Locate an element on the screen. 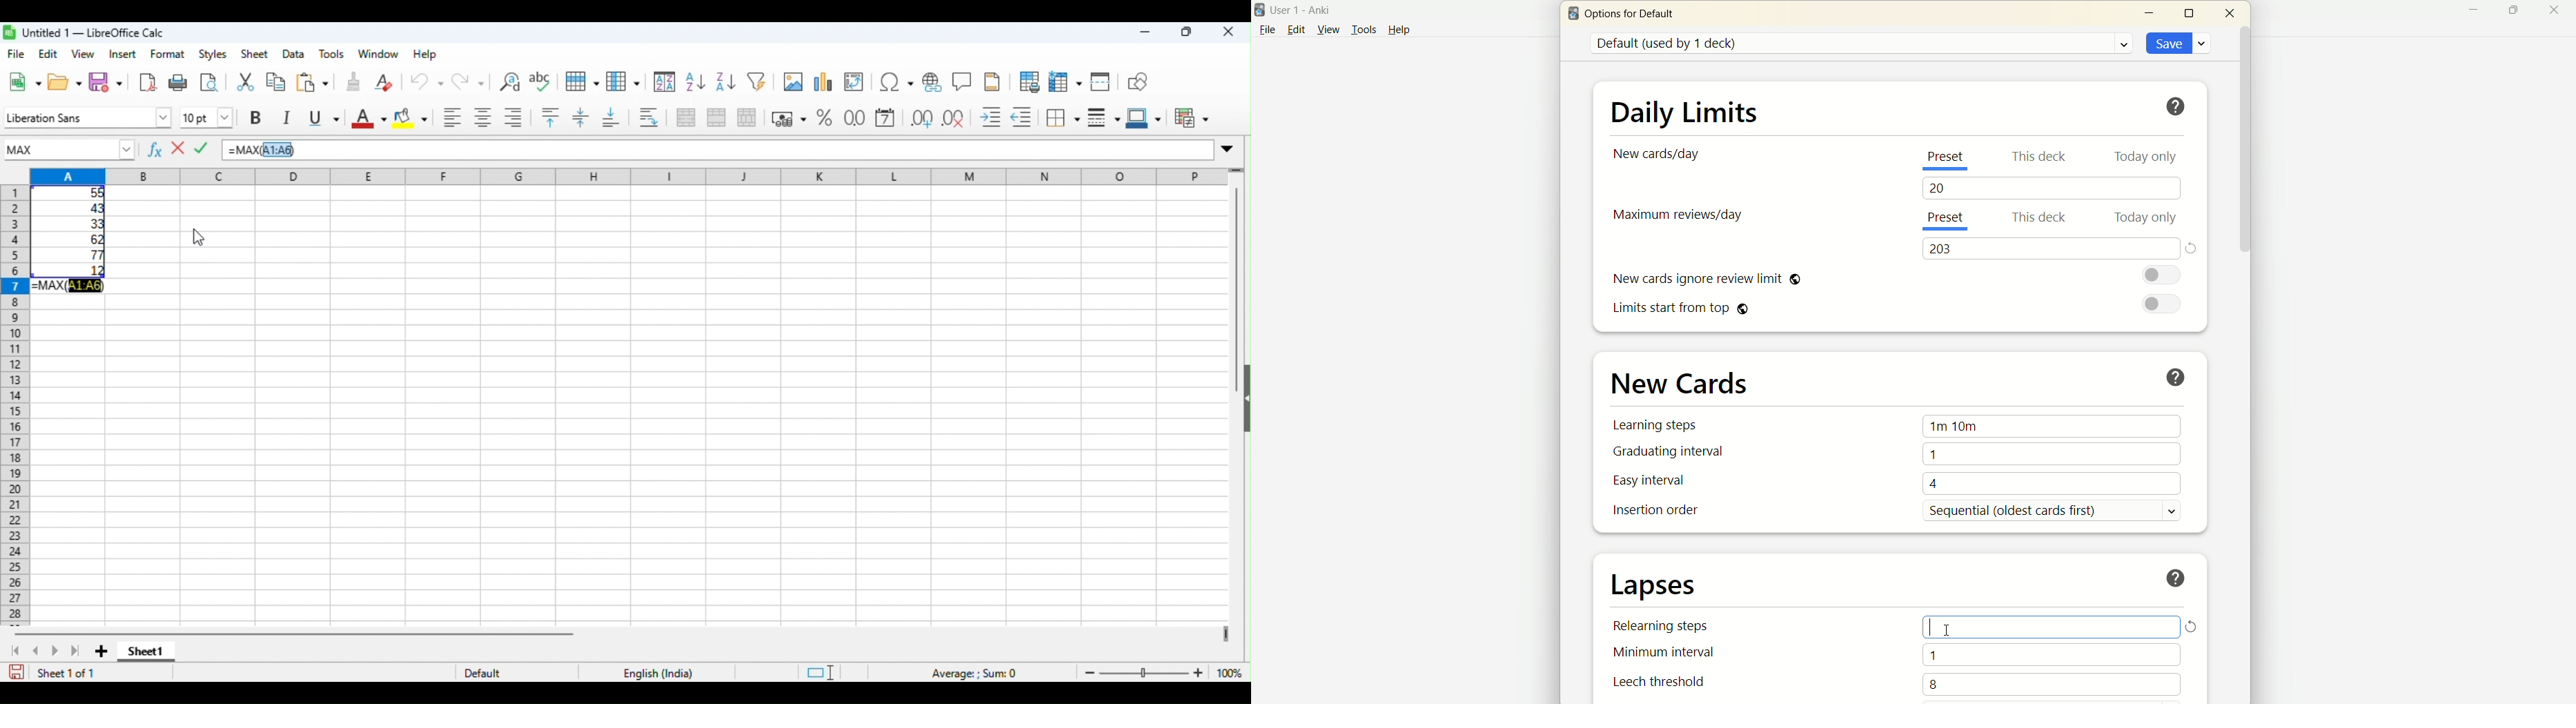 Image resolution: width=2576 pixels, height=728 pixels. minimum interval is located at coordinates (1668, 656).